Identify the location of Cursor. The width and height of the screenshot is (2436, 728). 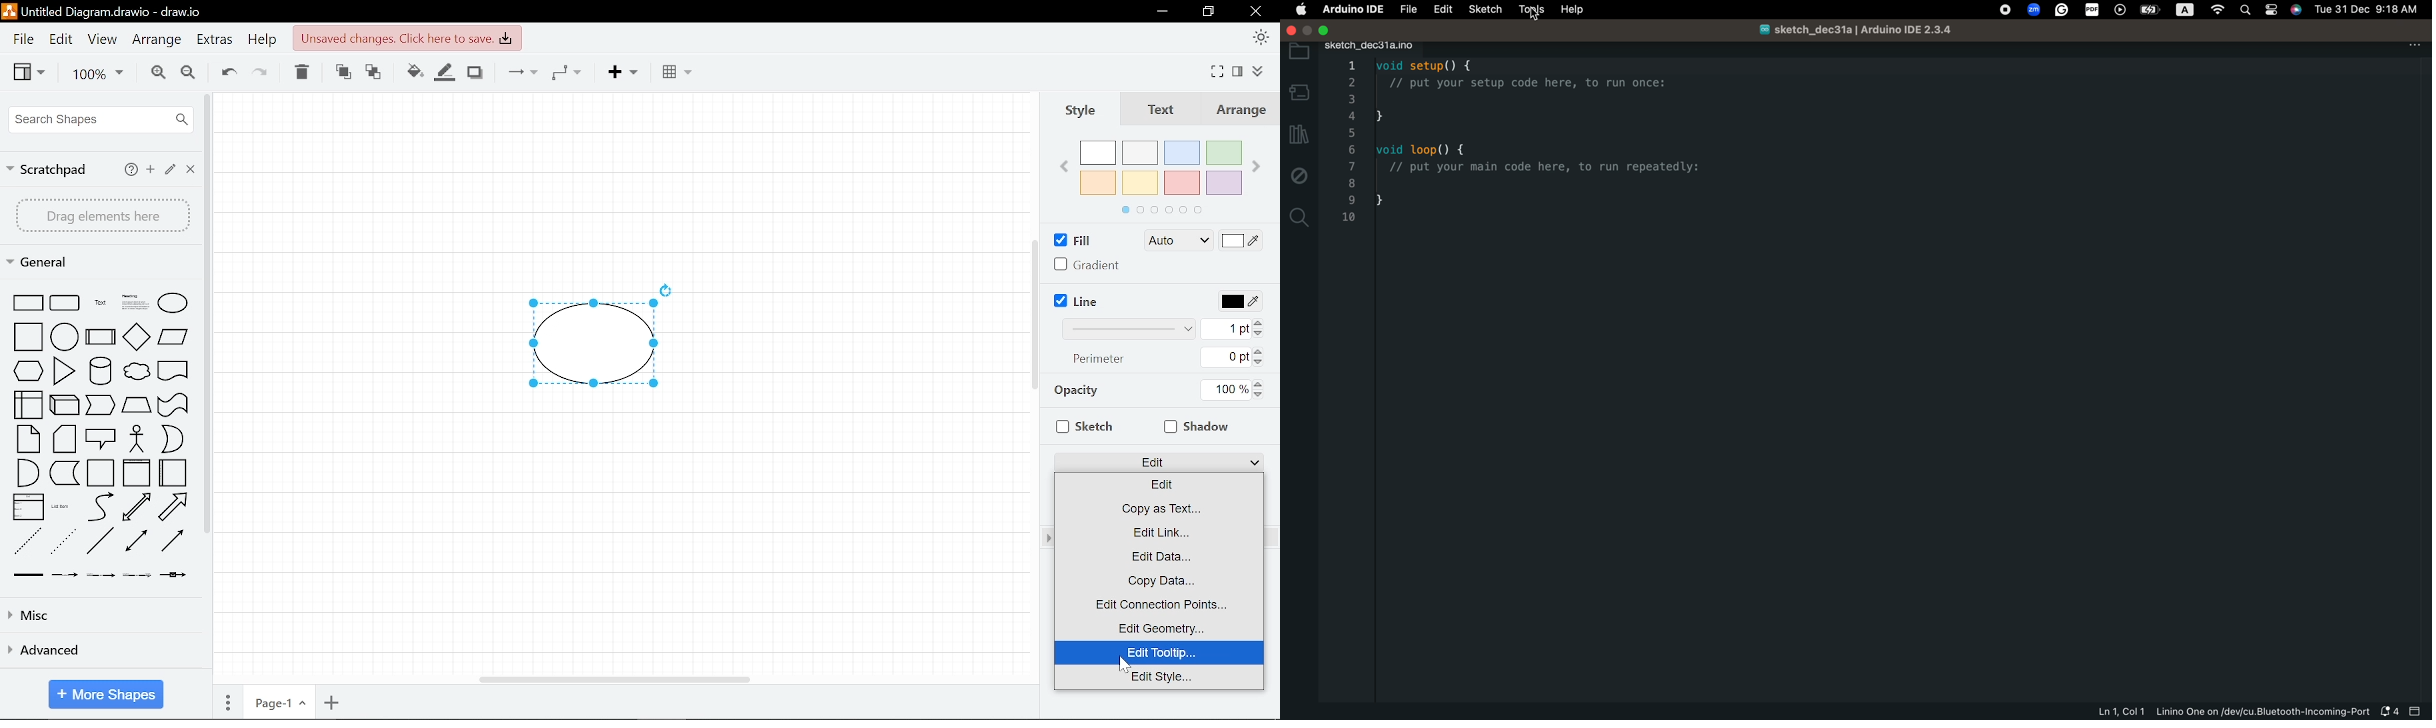
(1126, 661).